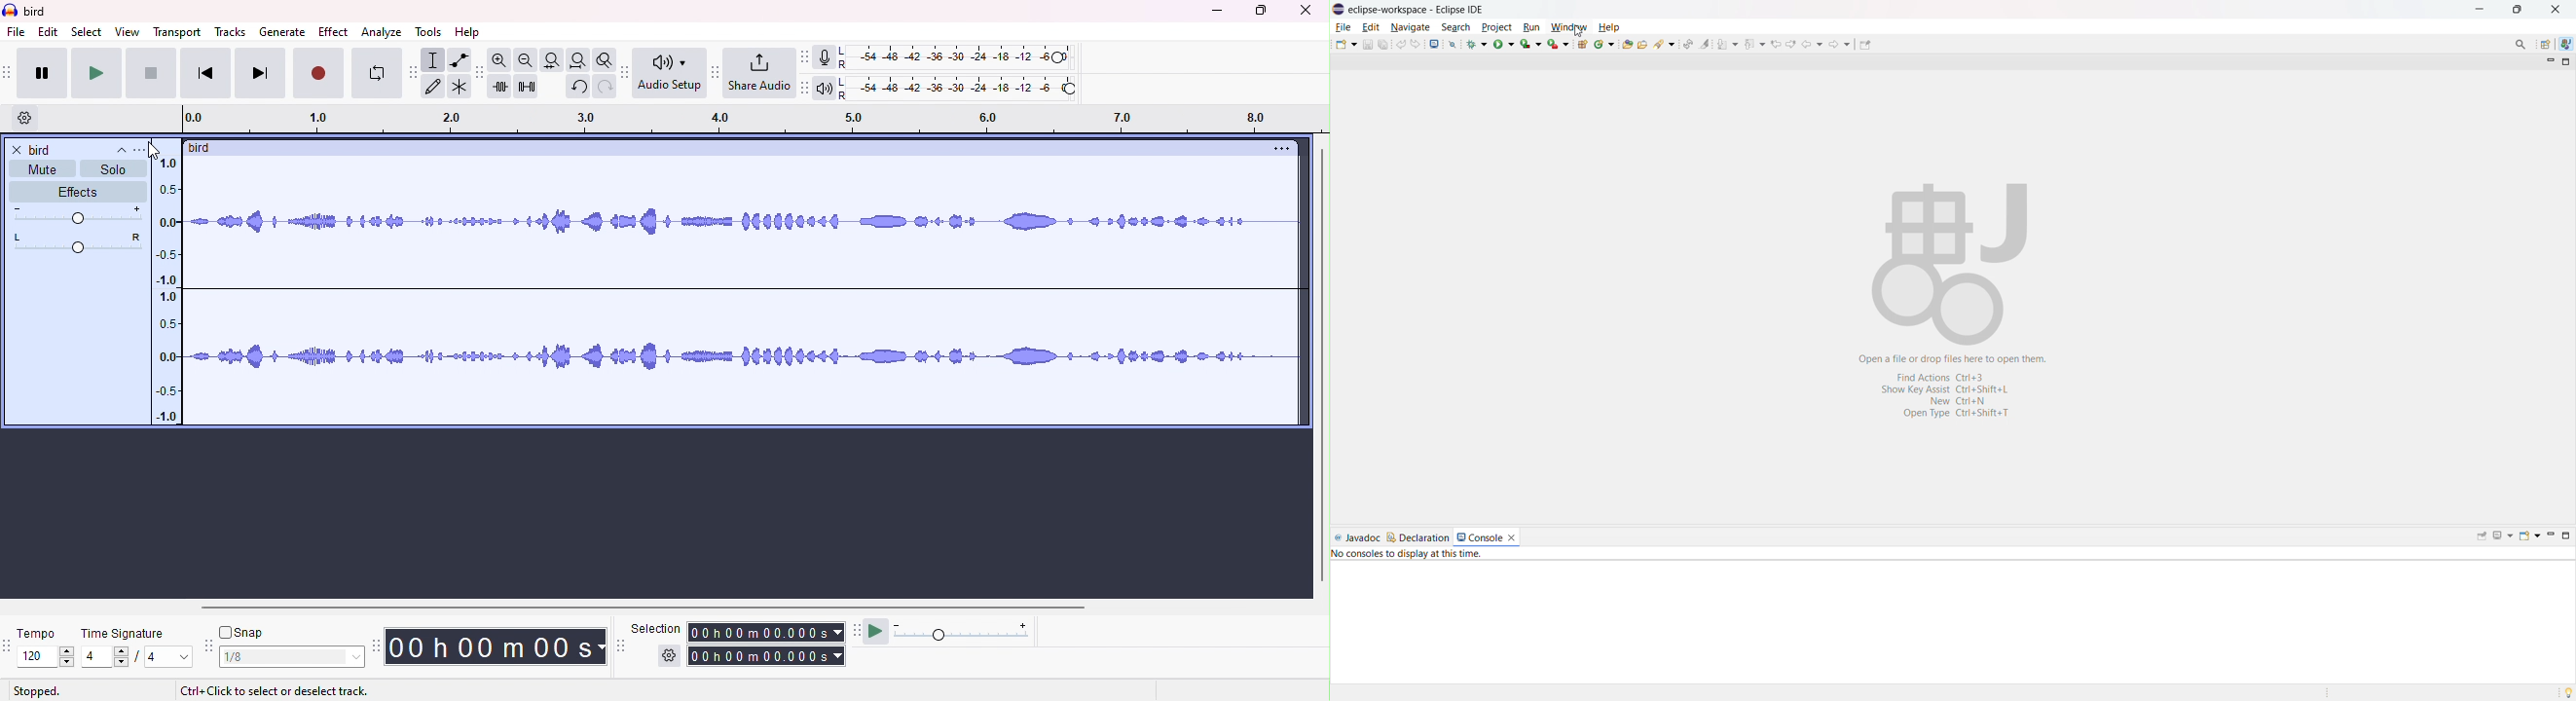  I want to click on effects, so click(76, 191).